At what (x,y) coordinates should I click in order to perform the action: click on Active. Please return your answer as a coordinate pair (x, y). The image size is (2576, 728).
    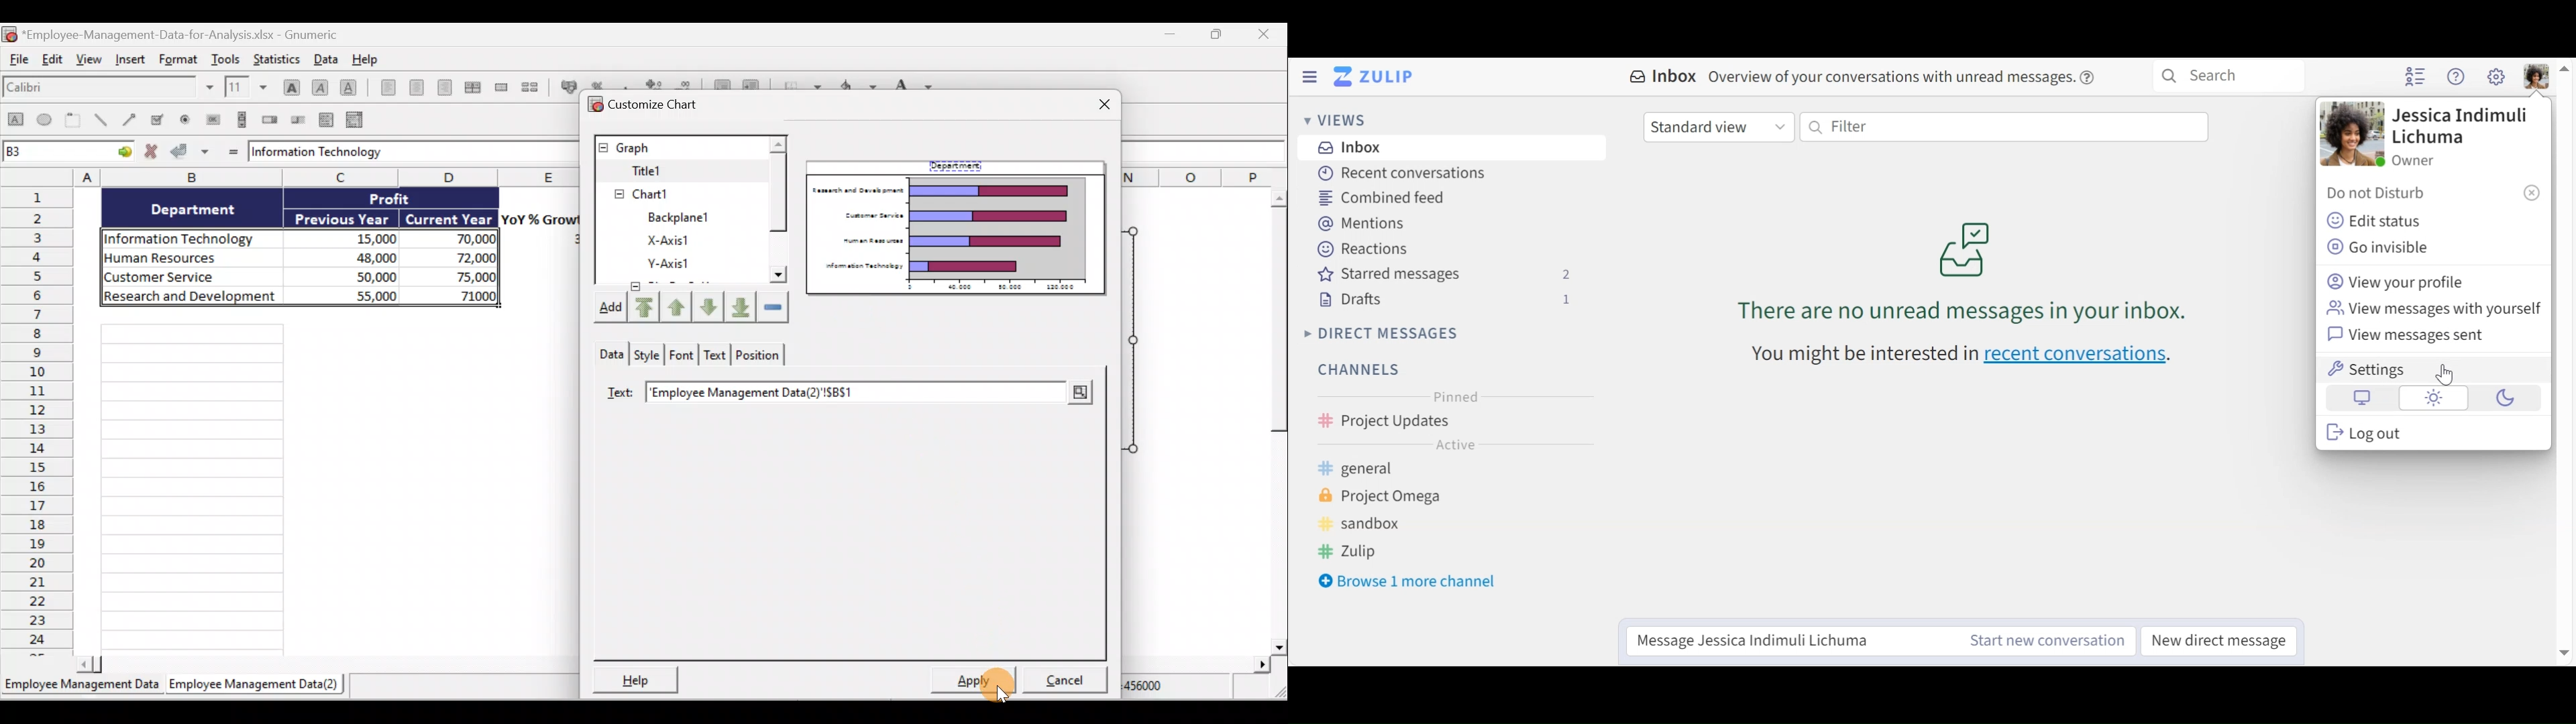
    Looking at the image, I should click on (1454, 444).